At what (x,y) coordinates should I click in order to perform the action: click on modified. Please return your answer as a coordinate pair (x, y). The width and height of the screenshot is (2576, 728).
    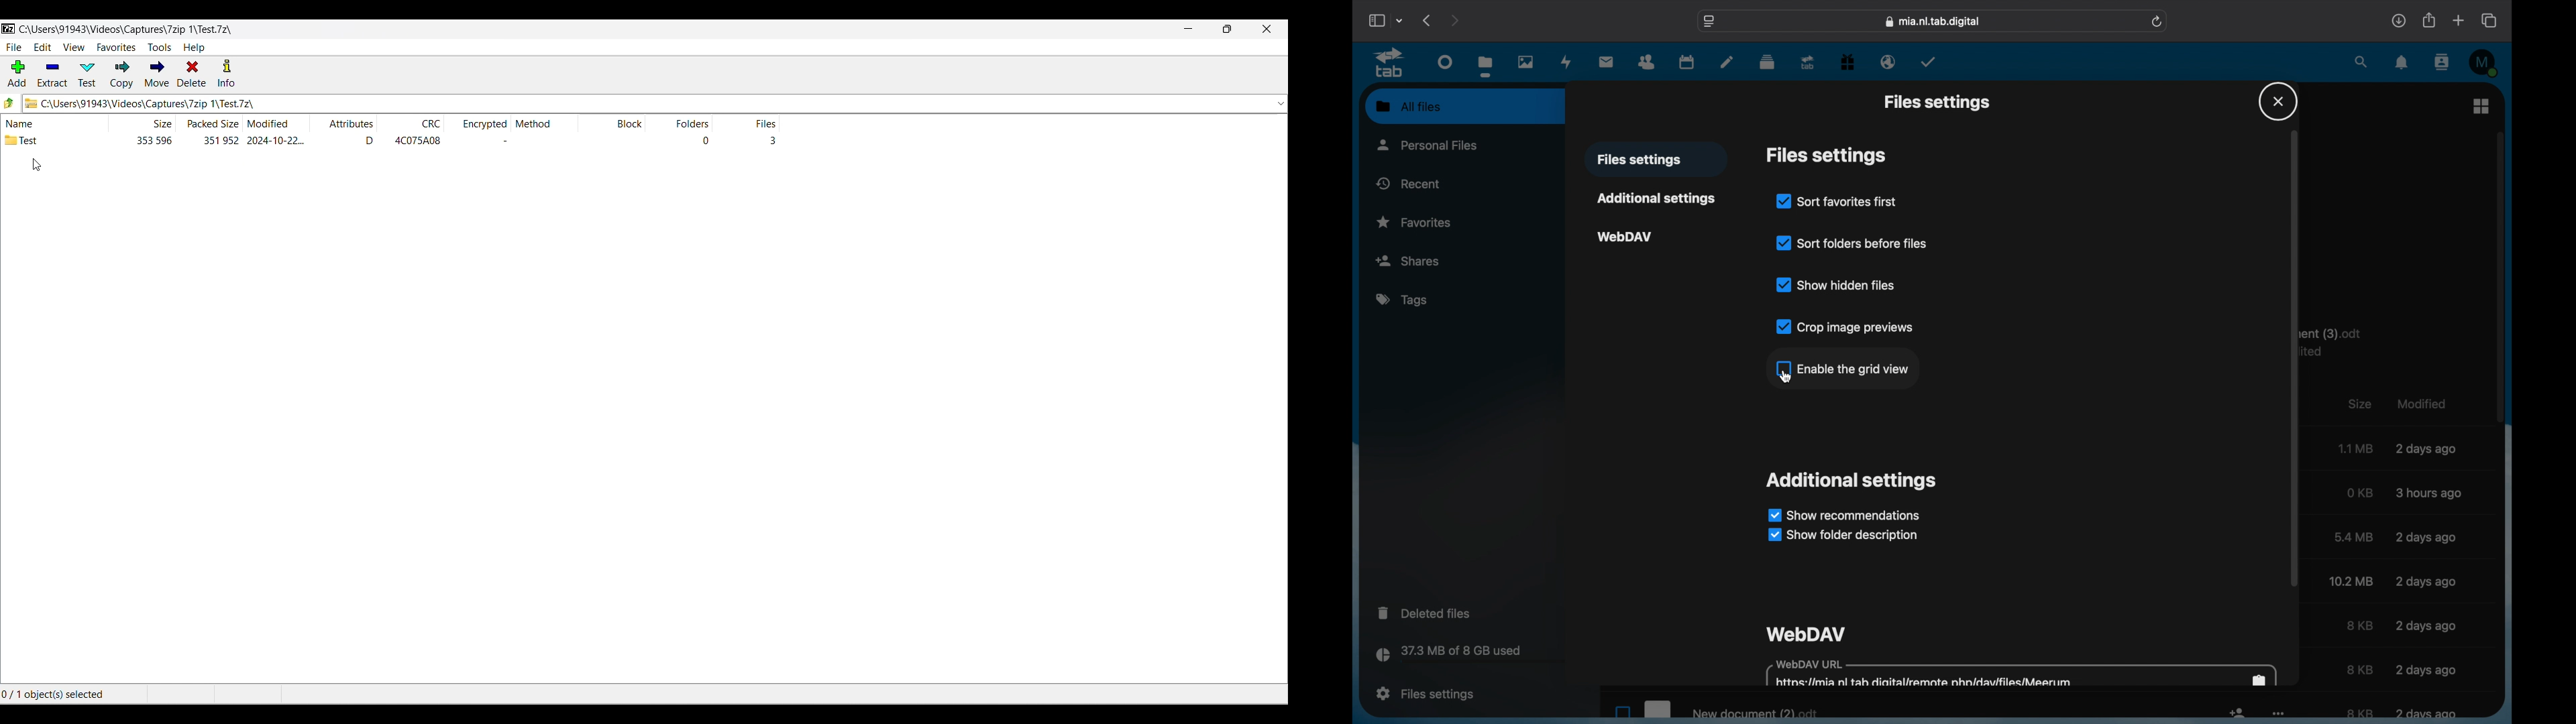
    Looking at the image, I should click on (2426, 713).